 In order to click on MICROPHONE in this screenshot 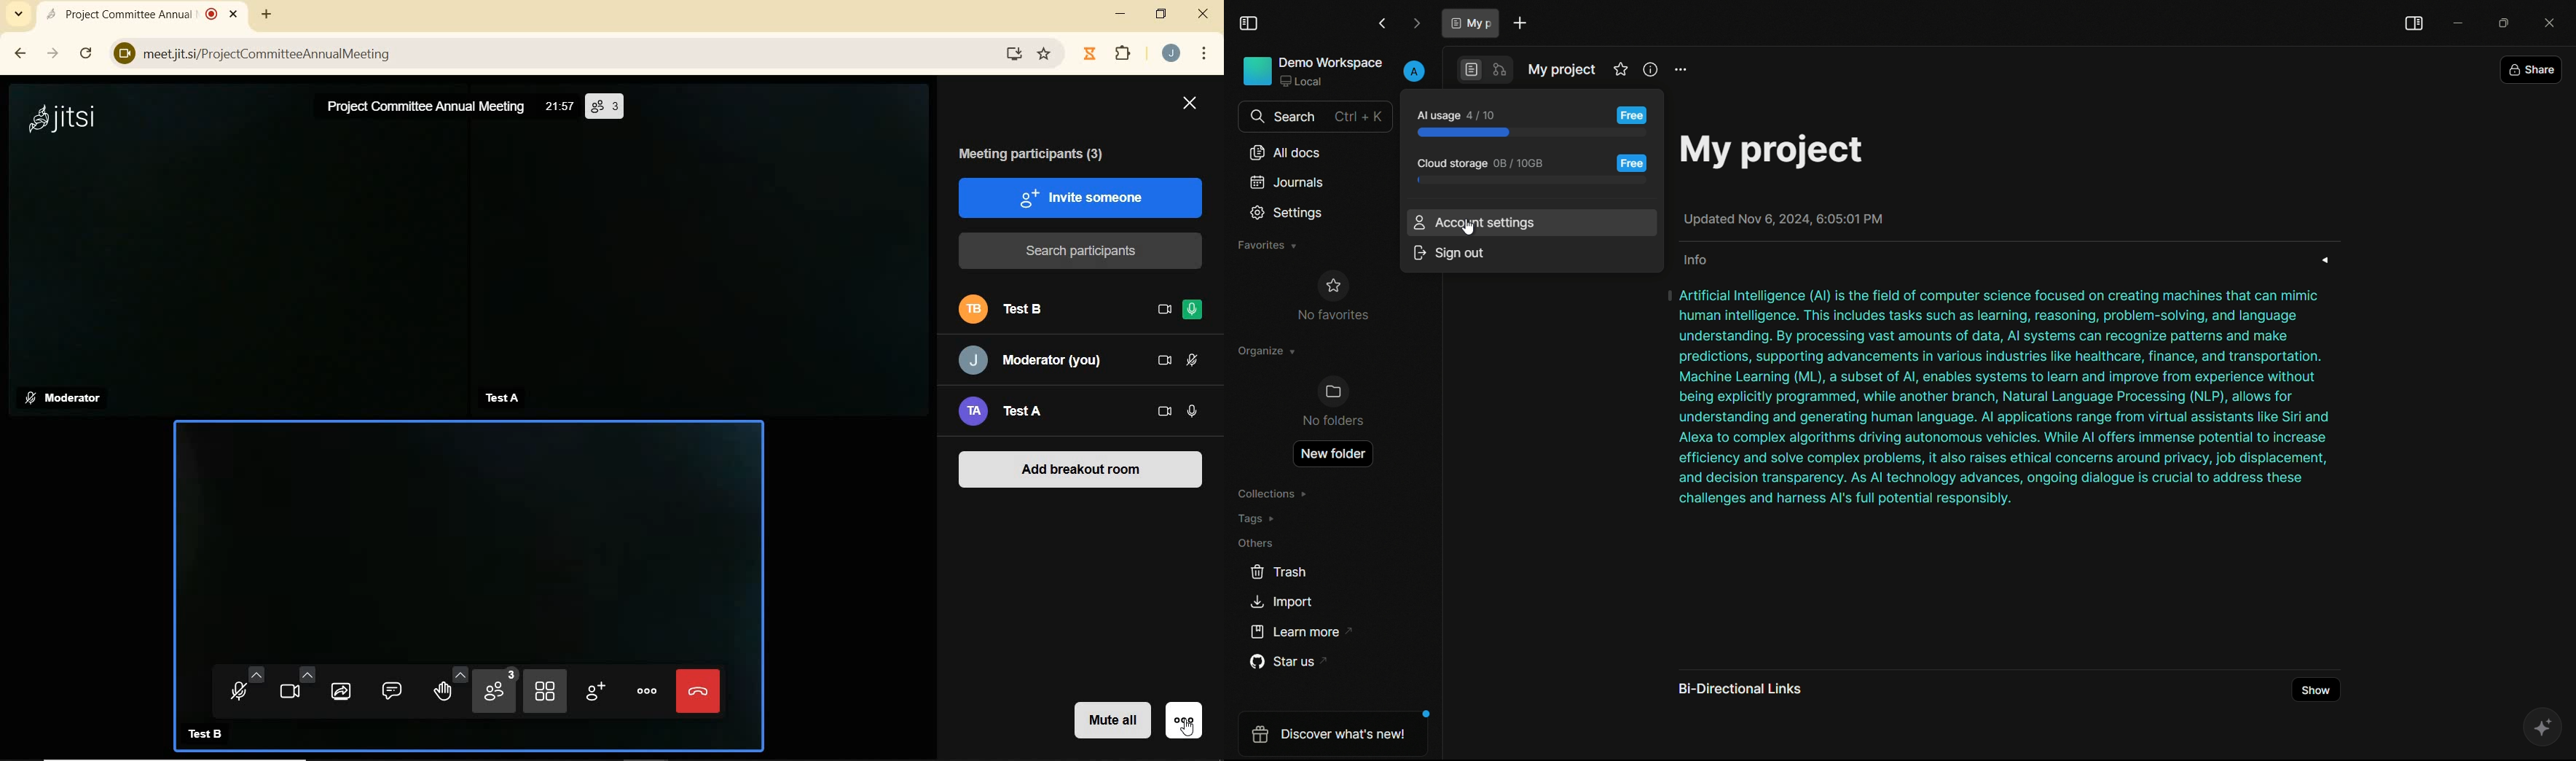, I will do `click(1191, 311)`.